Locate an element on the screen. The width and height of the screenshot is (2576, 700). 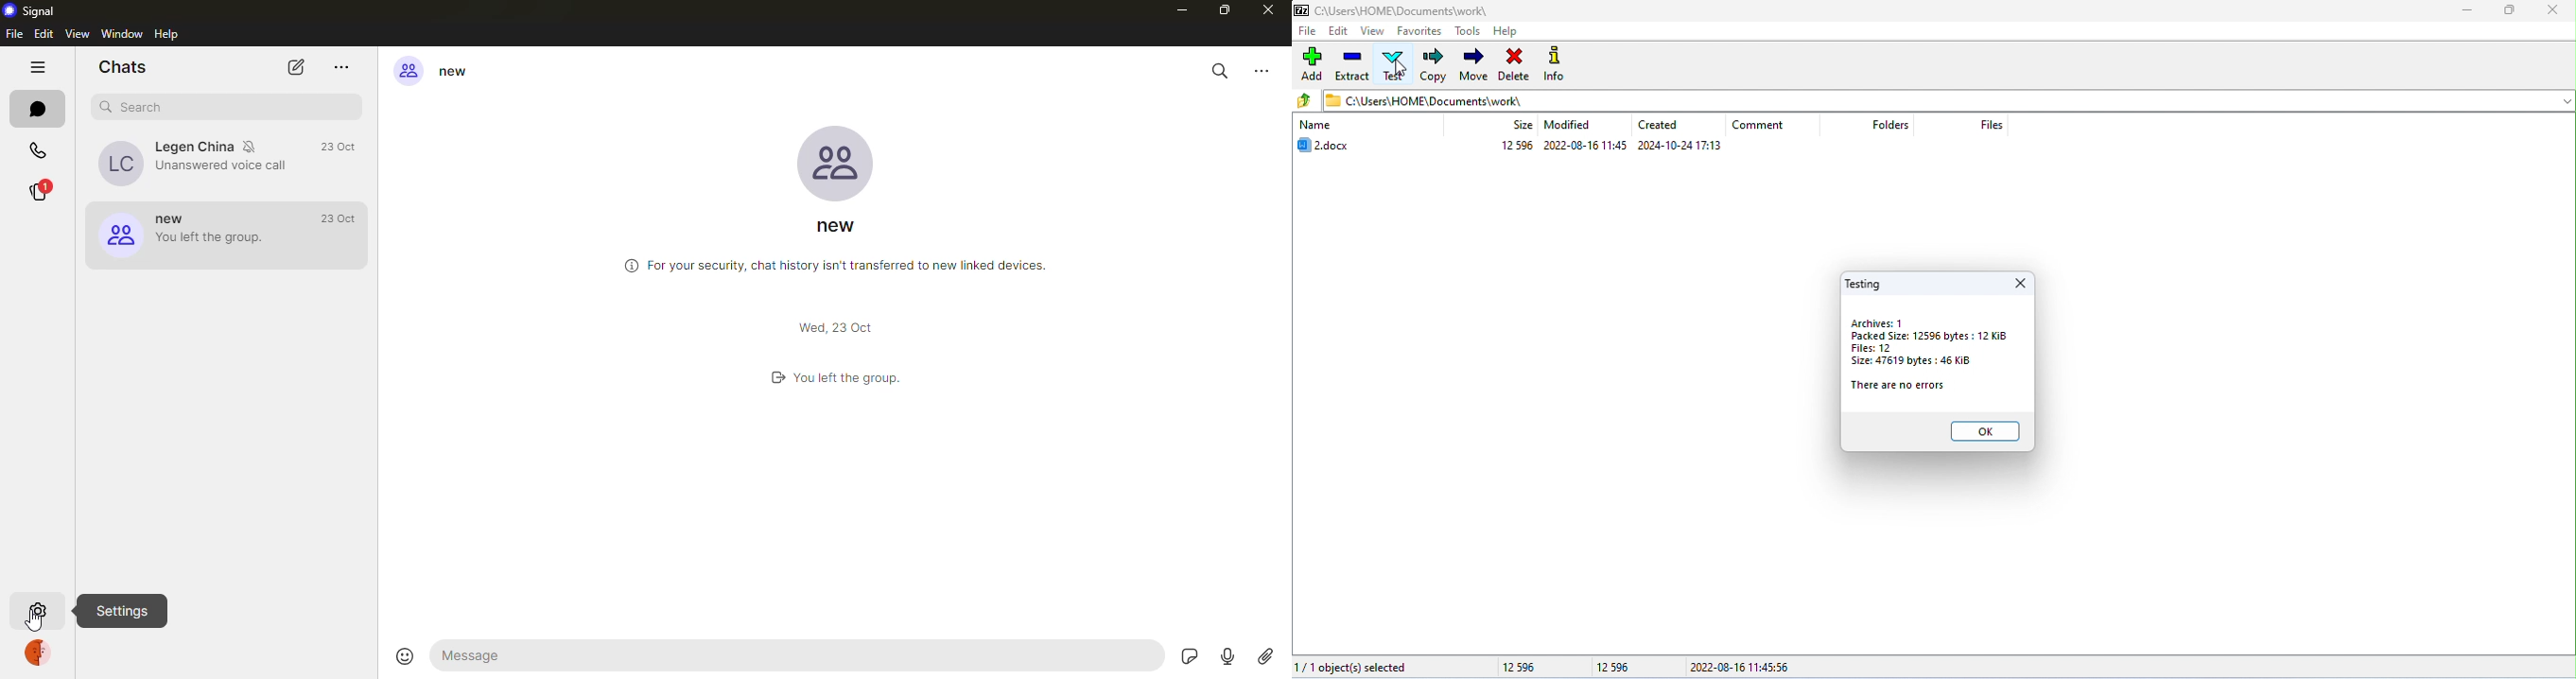
cursor is located at coordinates (36, 623).